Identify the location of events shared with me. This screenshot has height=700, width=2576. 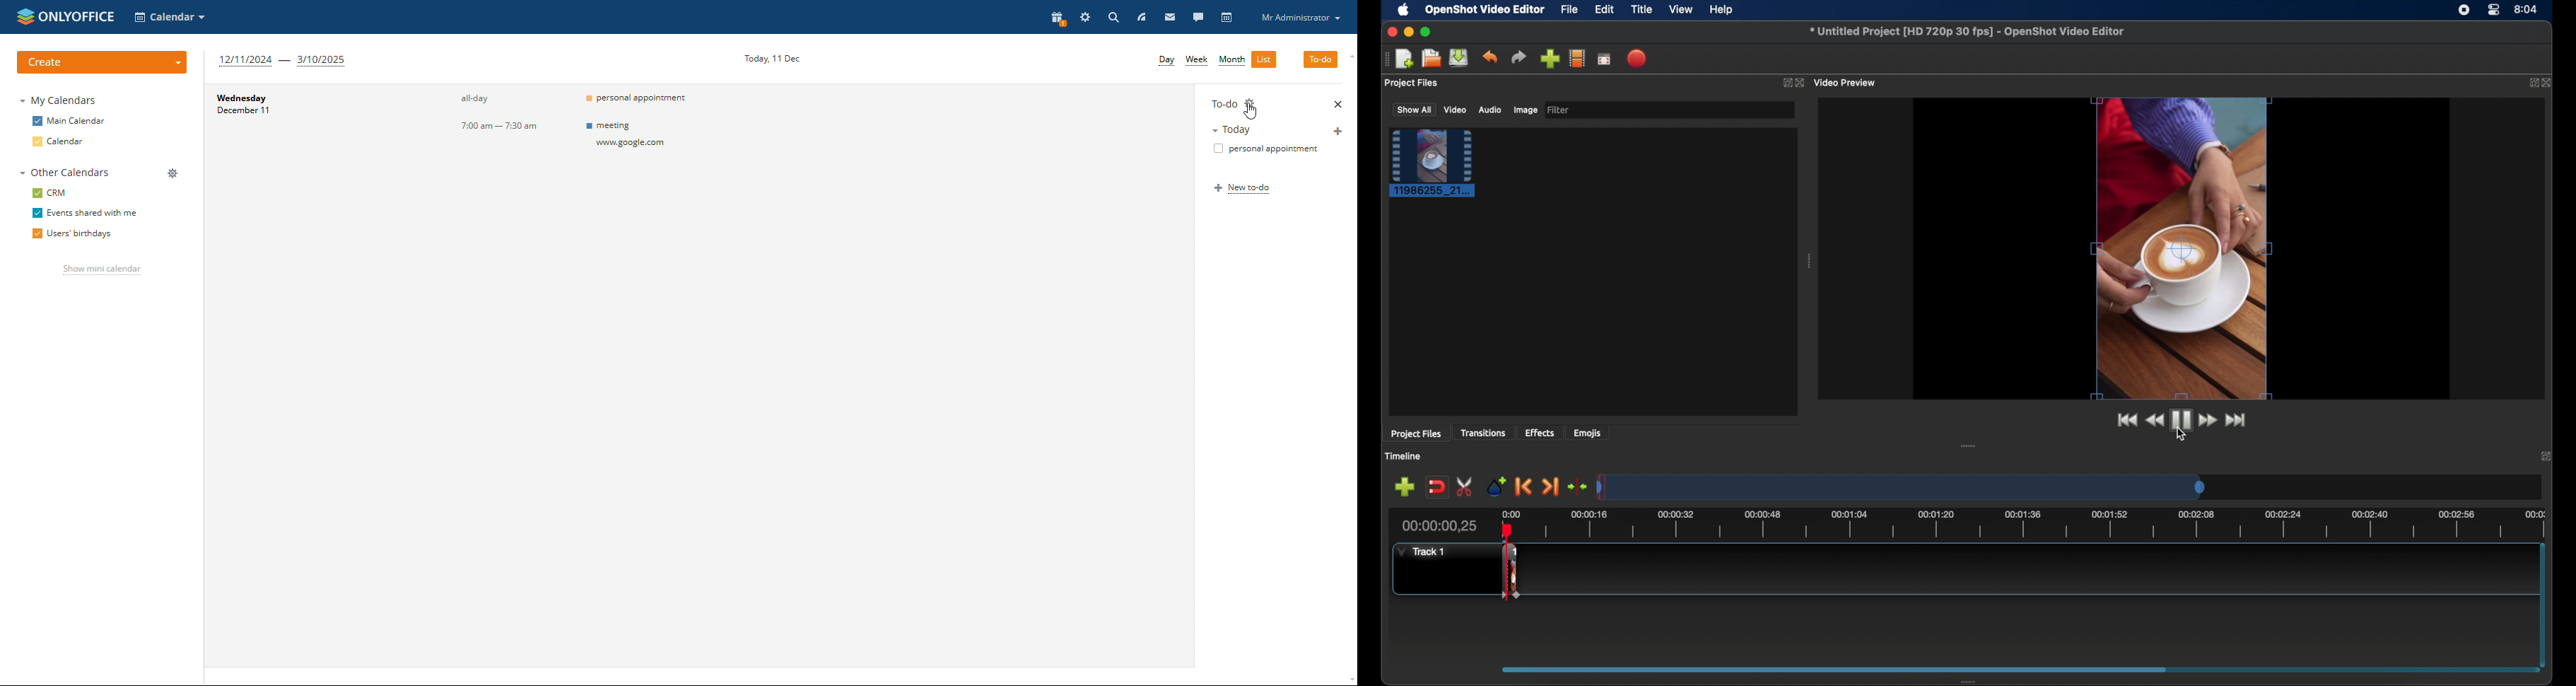
(84, 212).